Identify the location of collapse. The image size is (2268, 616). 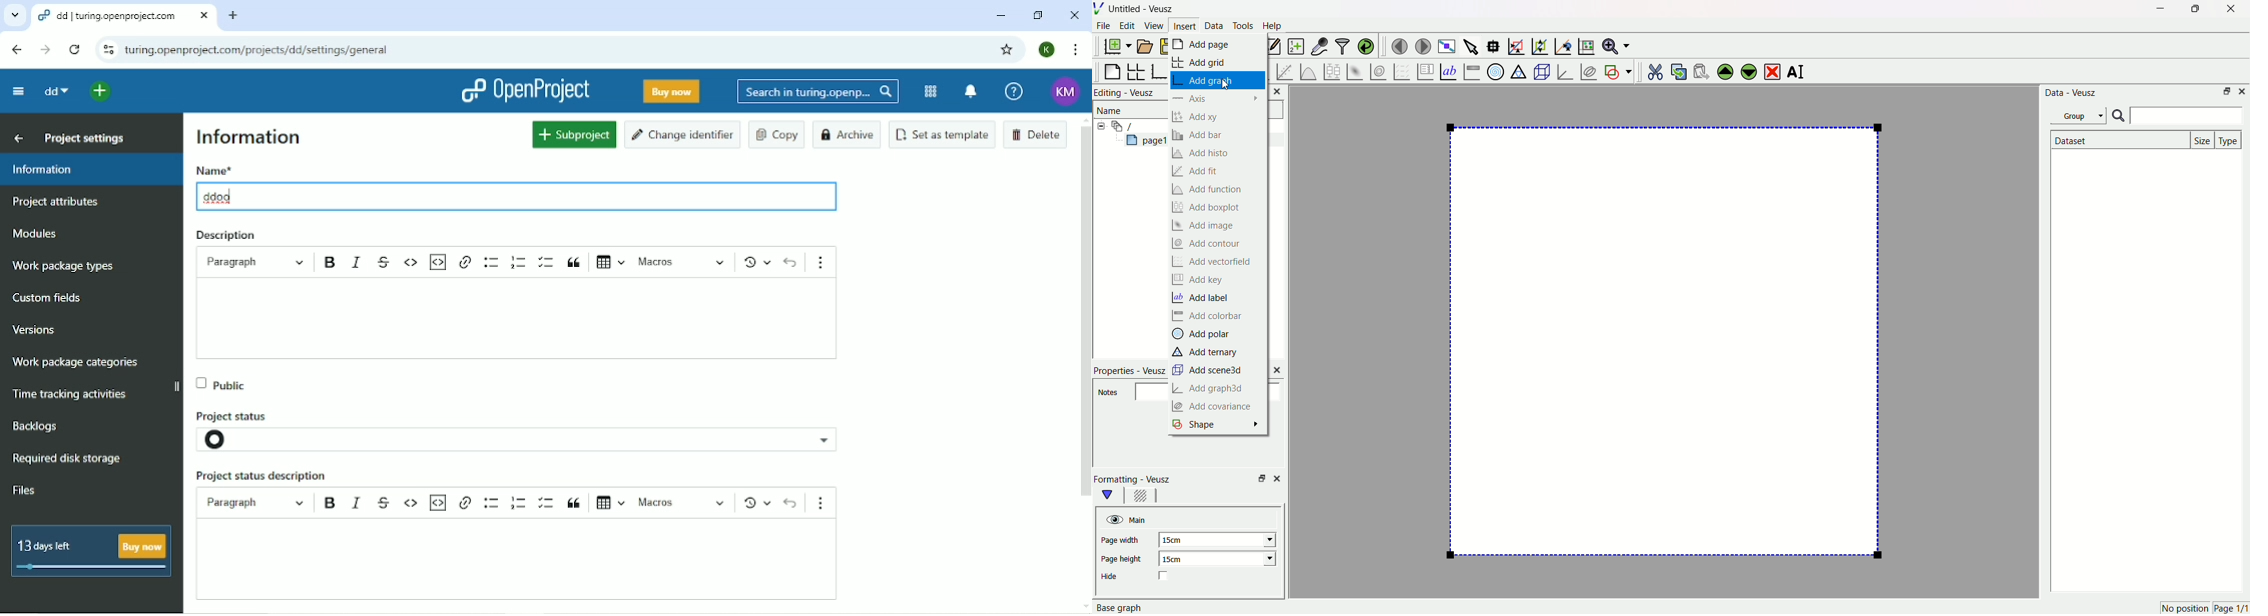
(1103, 126).